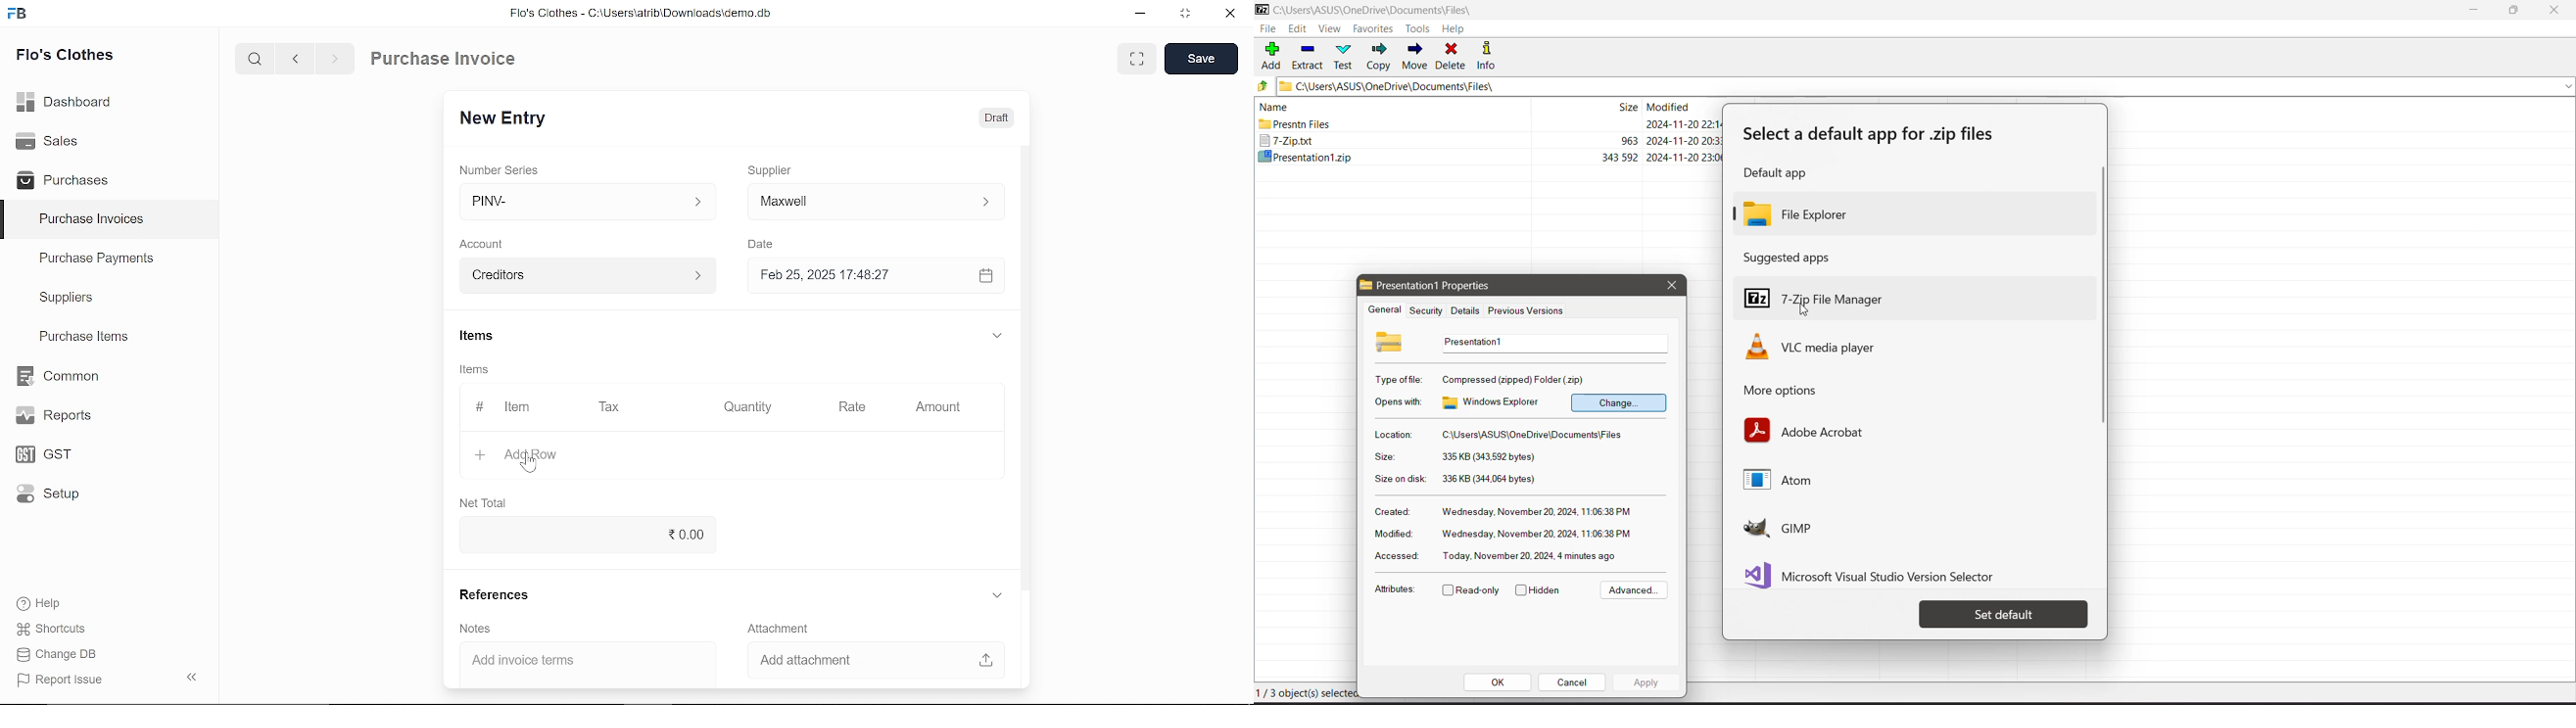  What do you see at coordinates (1308, 55) in the screenshot?
I see `Extract` at bounding box center [1308, 55].